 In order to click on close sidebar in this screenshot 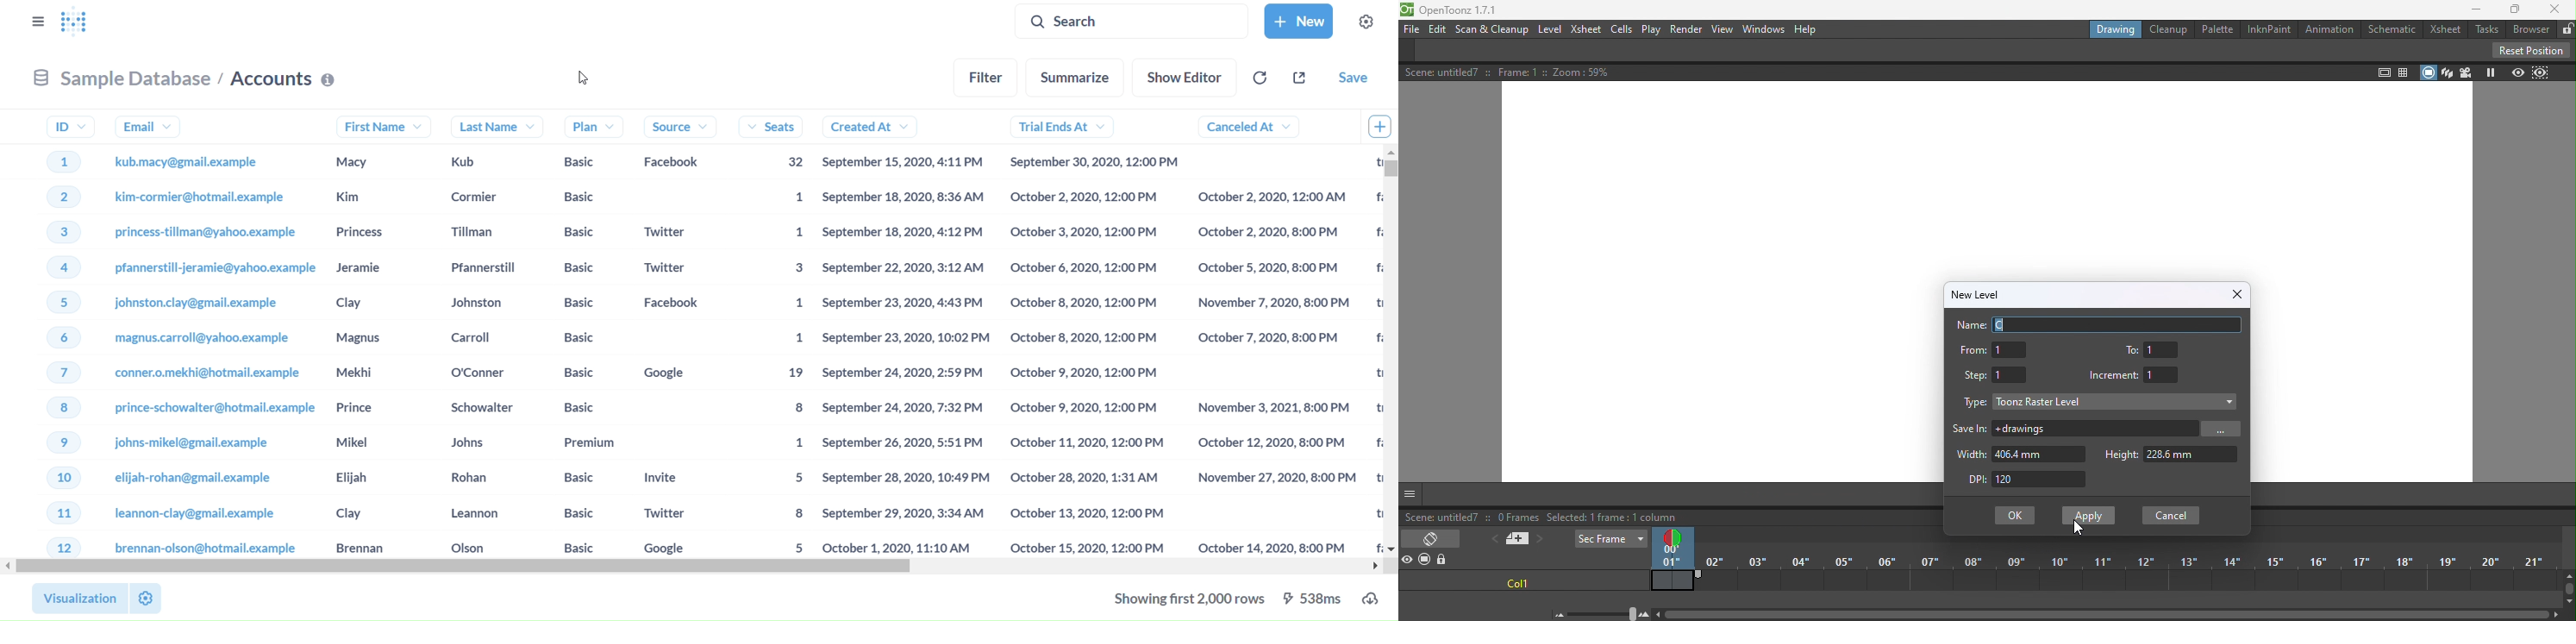, I will do `click(39, 22)`.